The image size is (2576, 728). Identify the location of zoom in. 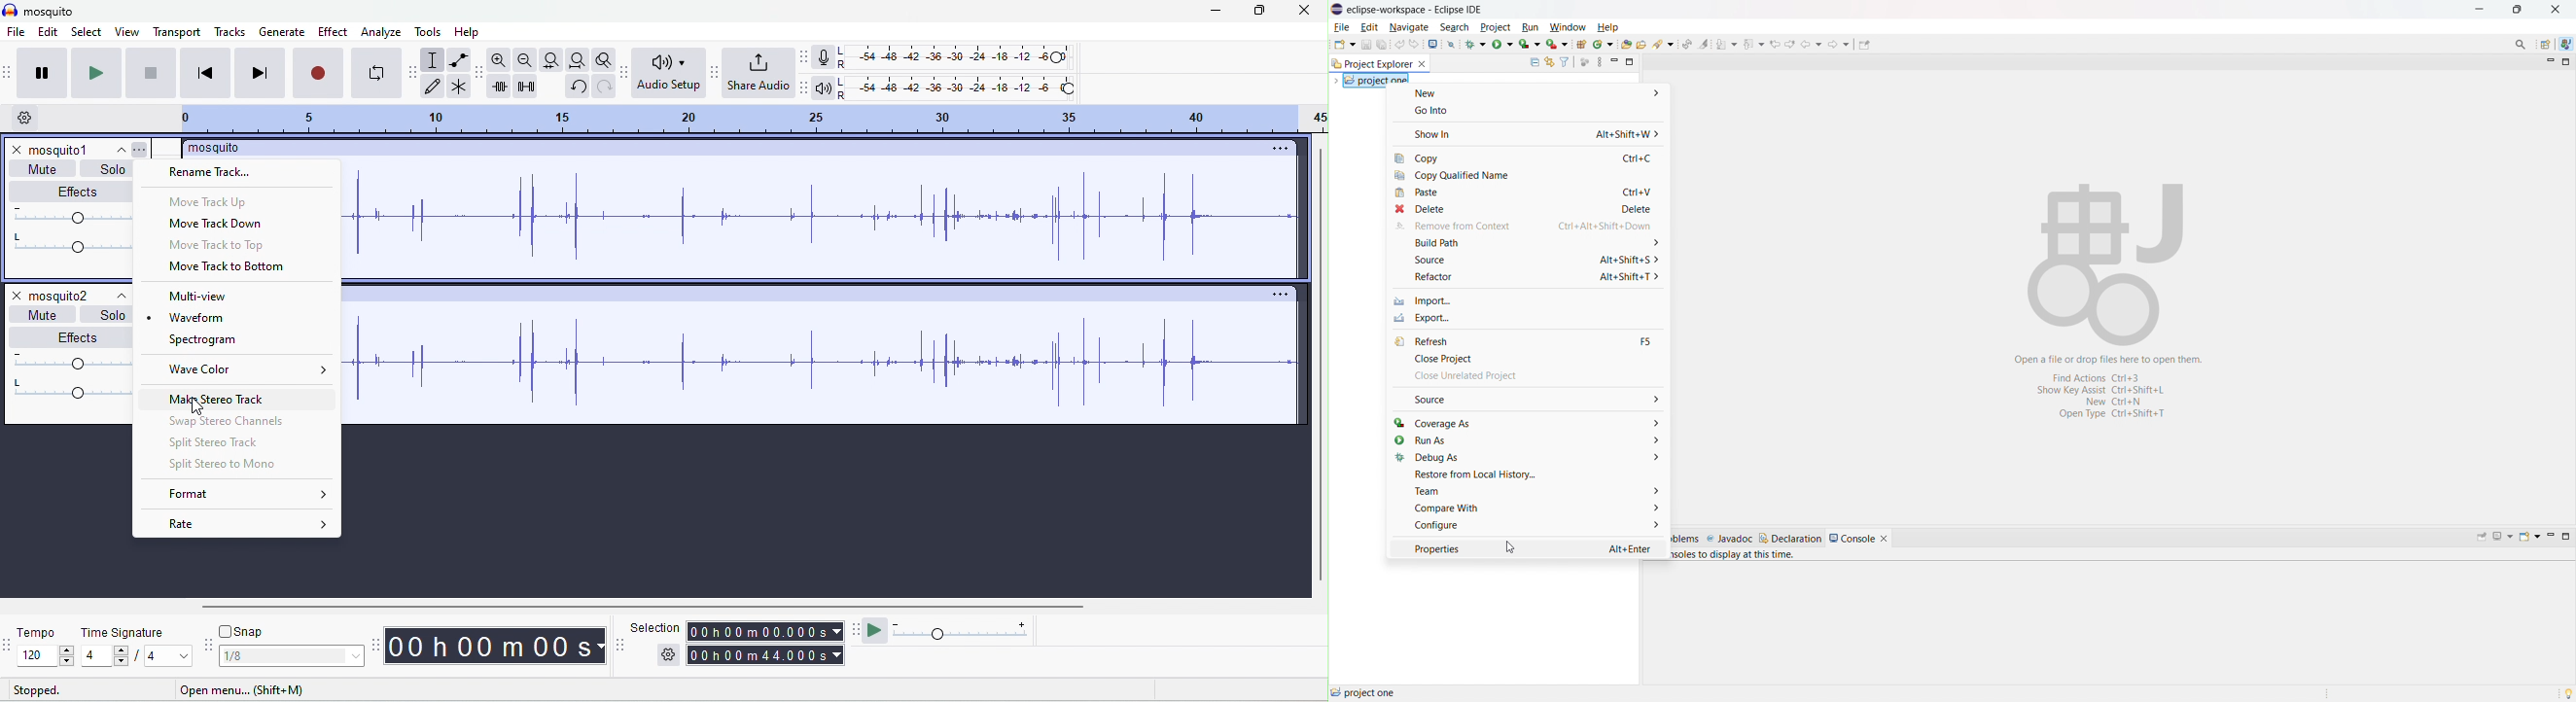
(500, 60).